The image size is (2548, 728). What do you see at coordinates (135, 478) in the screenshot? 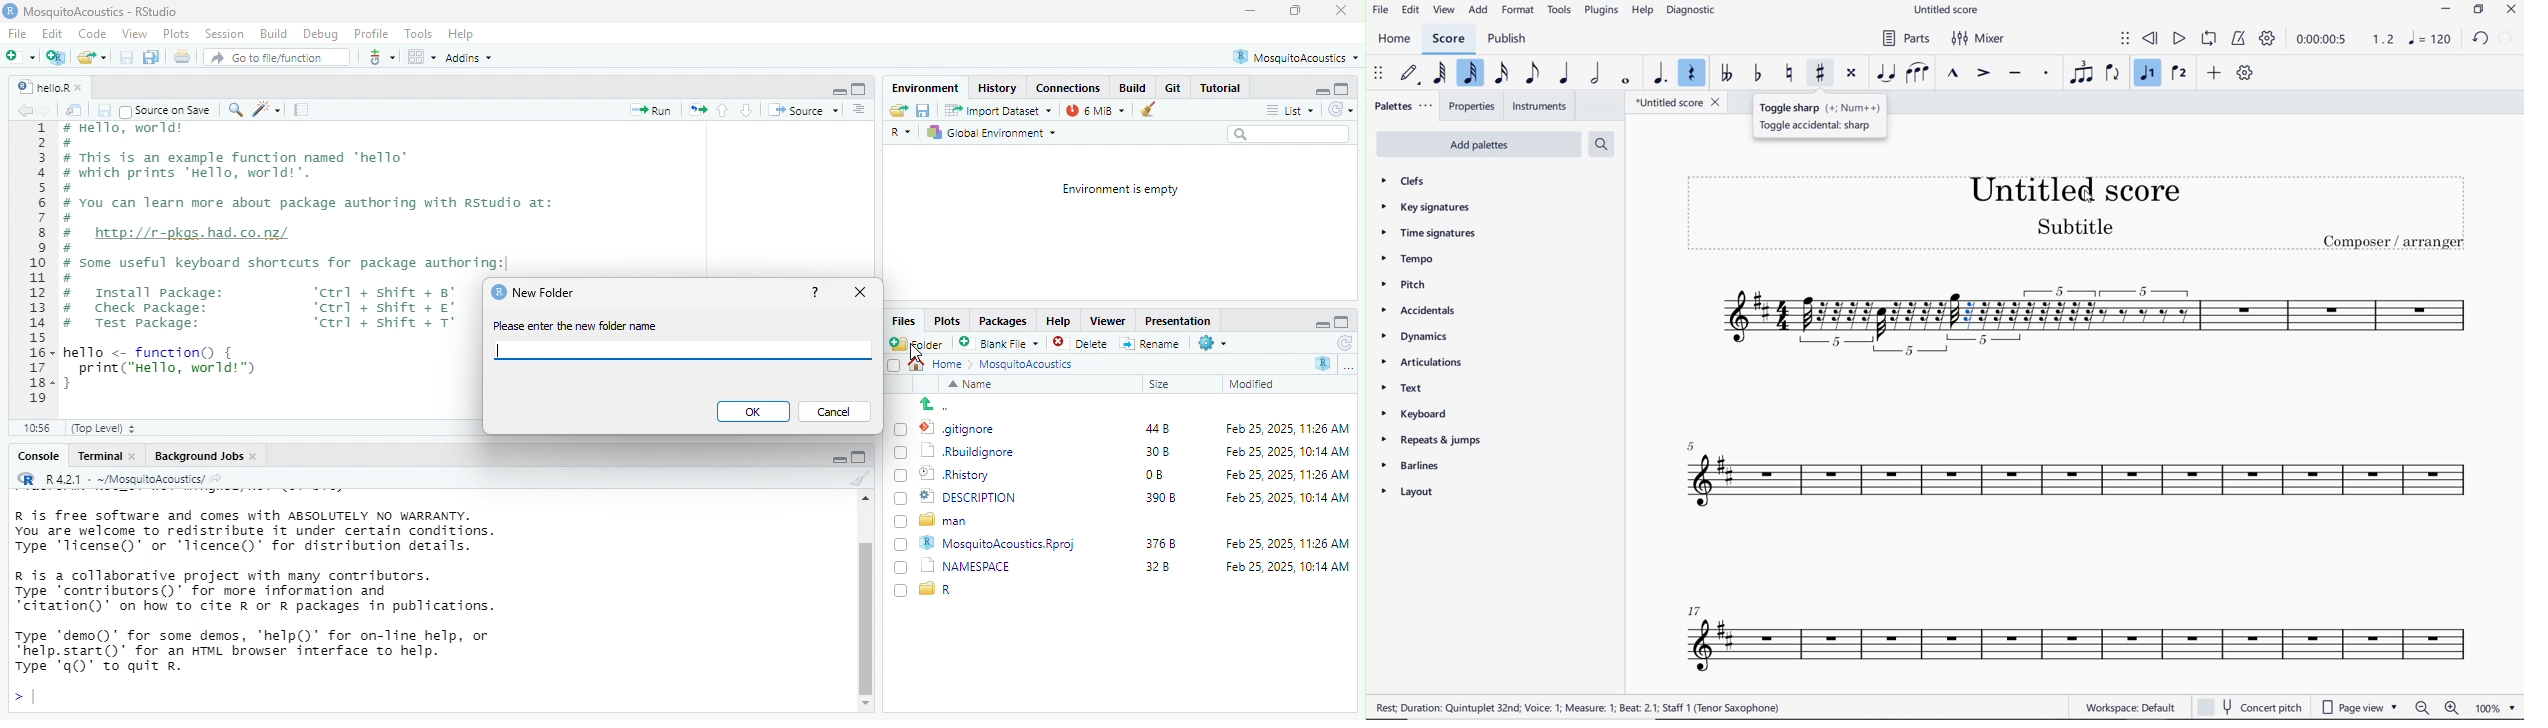
I see `R421 - ~/MosquitoAcoustics/` at bounding box center [135, 478].